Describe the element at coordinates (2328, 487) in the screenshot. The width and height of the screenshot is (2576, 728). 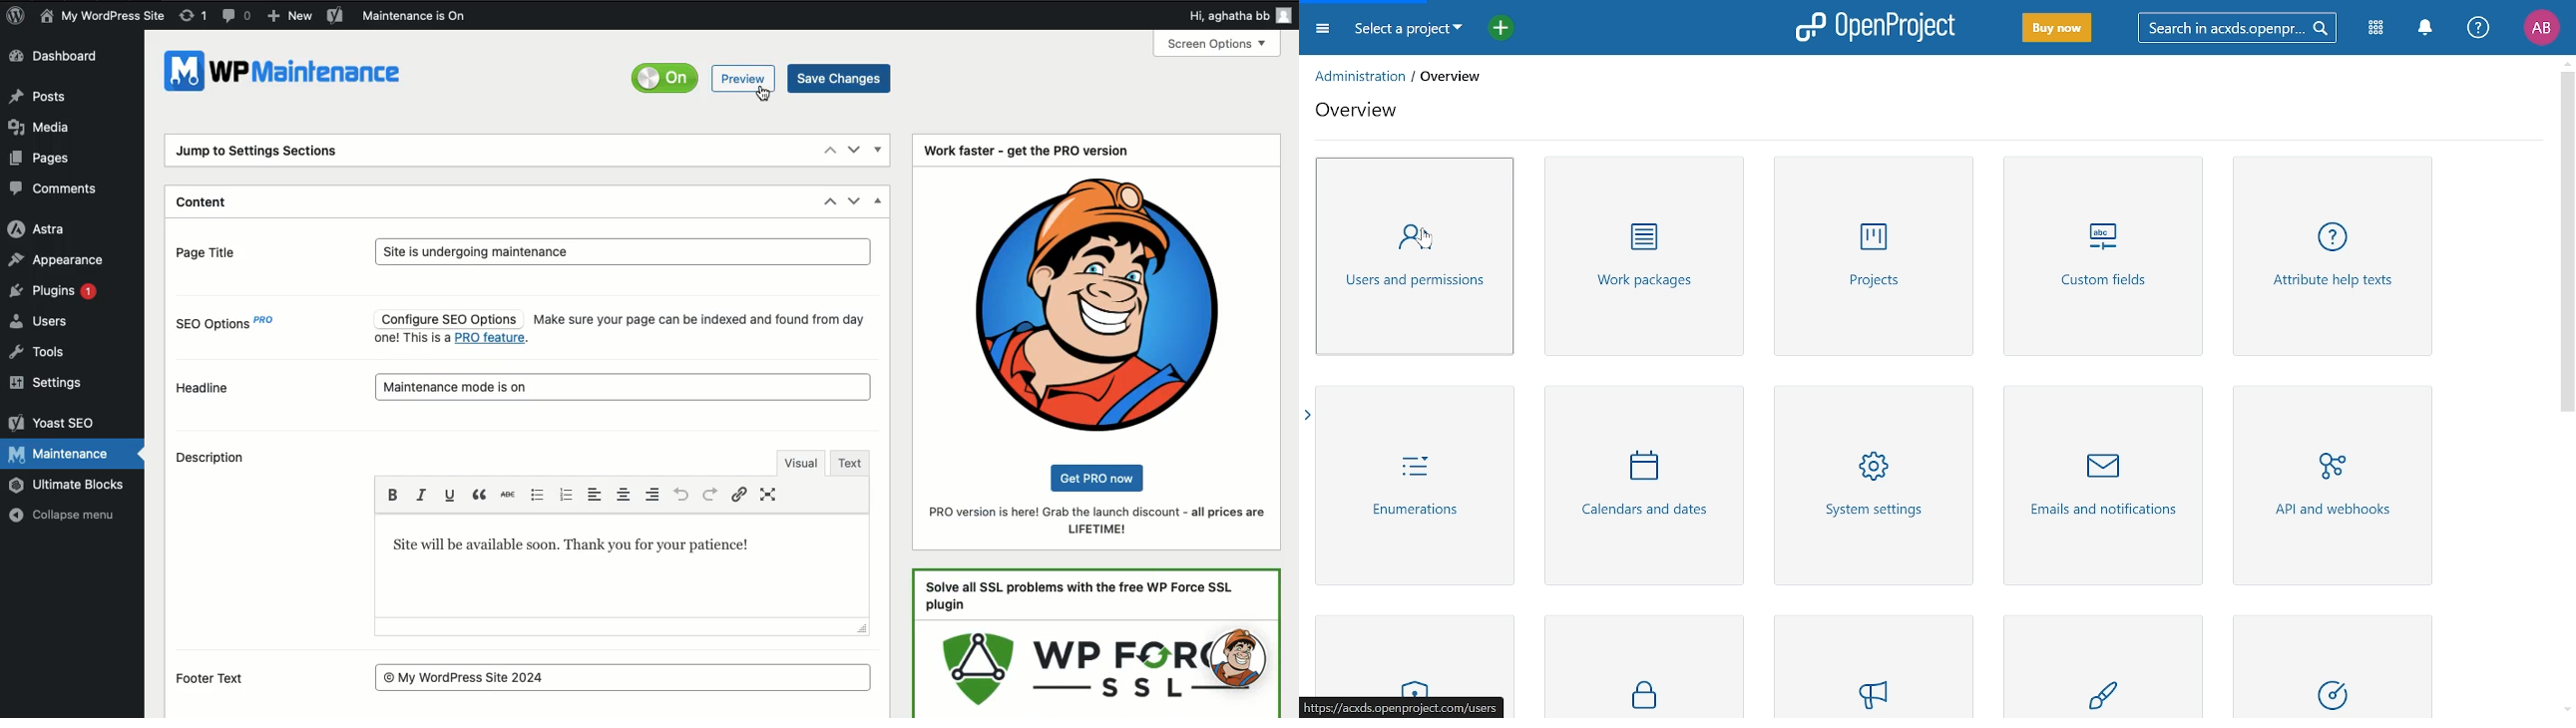
I see `API and webhooks` at that location.